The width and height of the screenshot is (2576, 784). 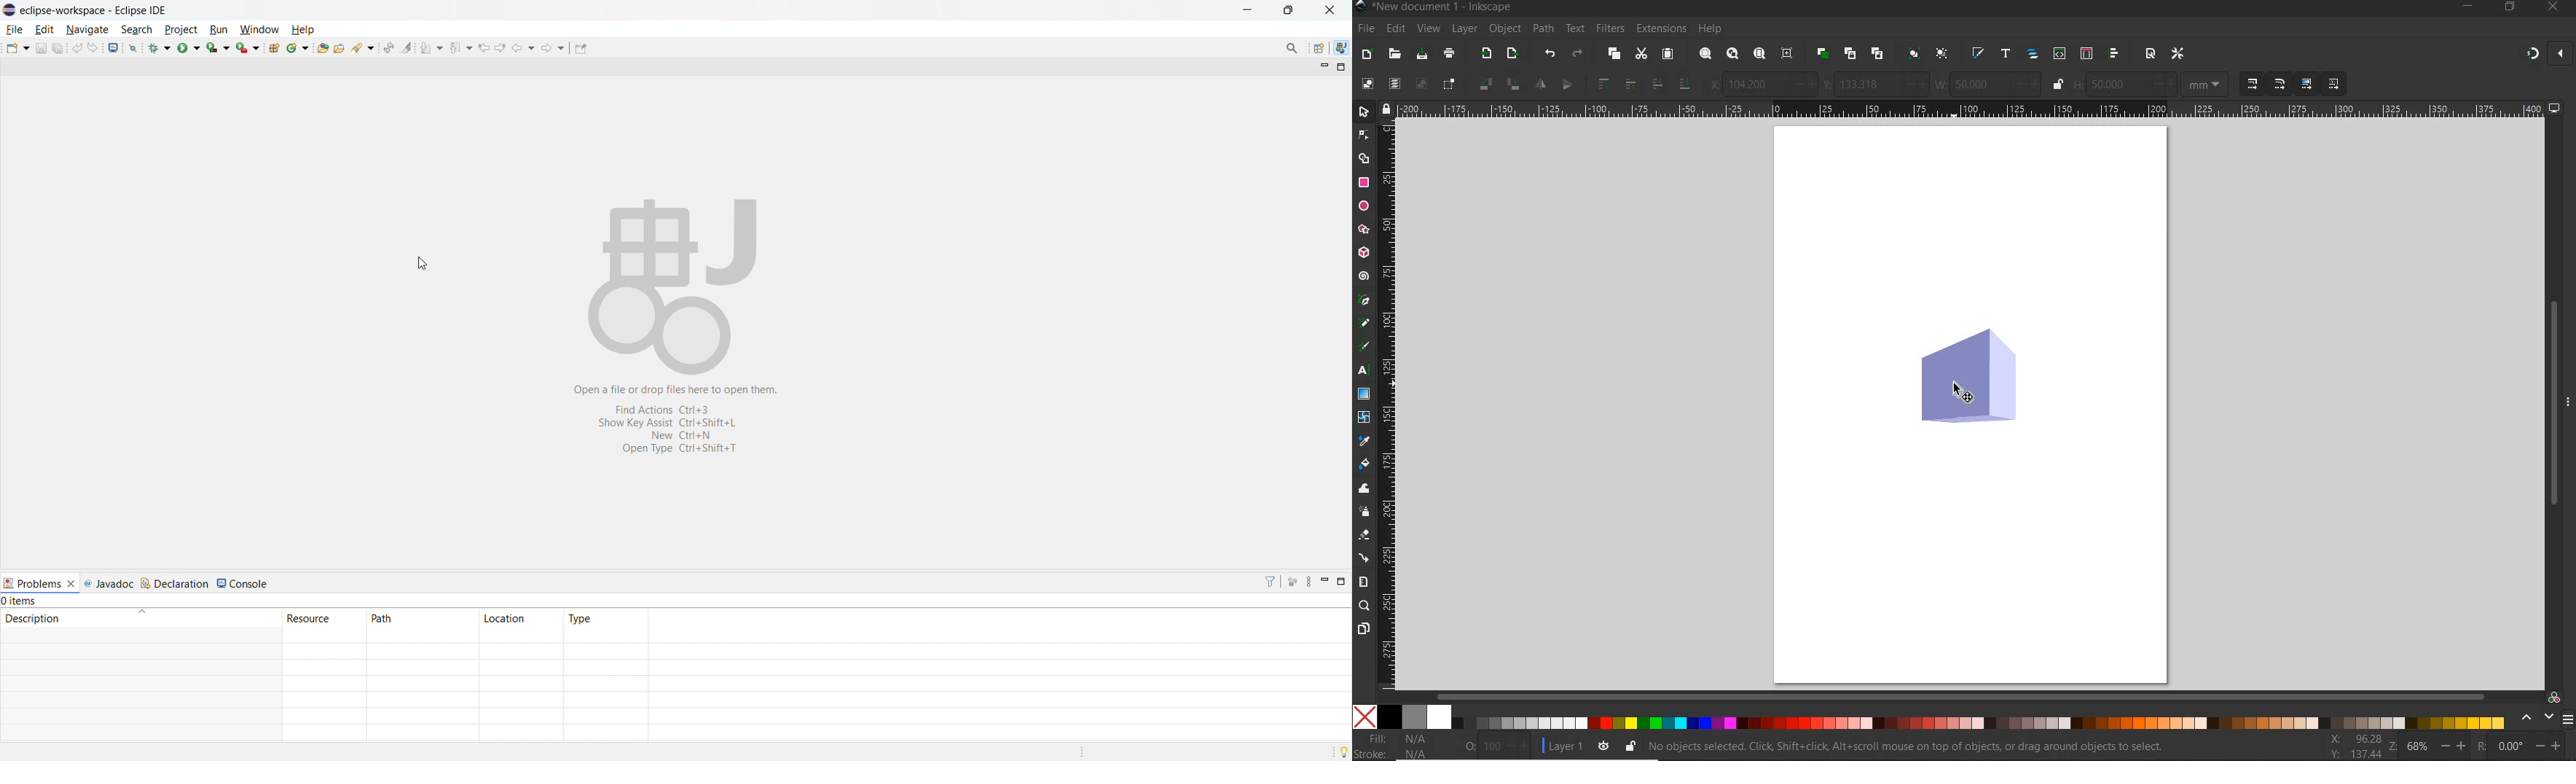 I want to click on 104, so click(x=1756, y=85).